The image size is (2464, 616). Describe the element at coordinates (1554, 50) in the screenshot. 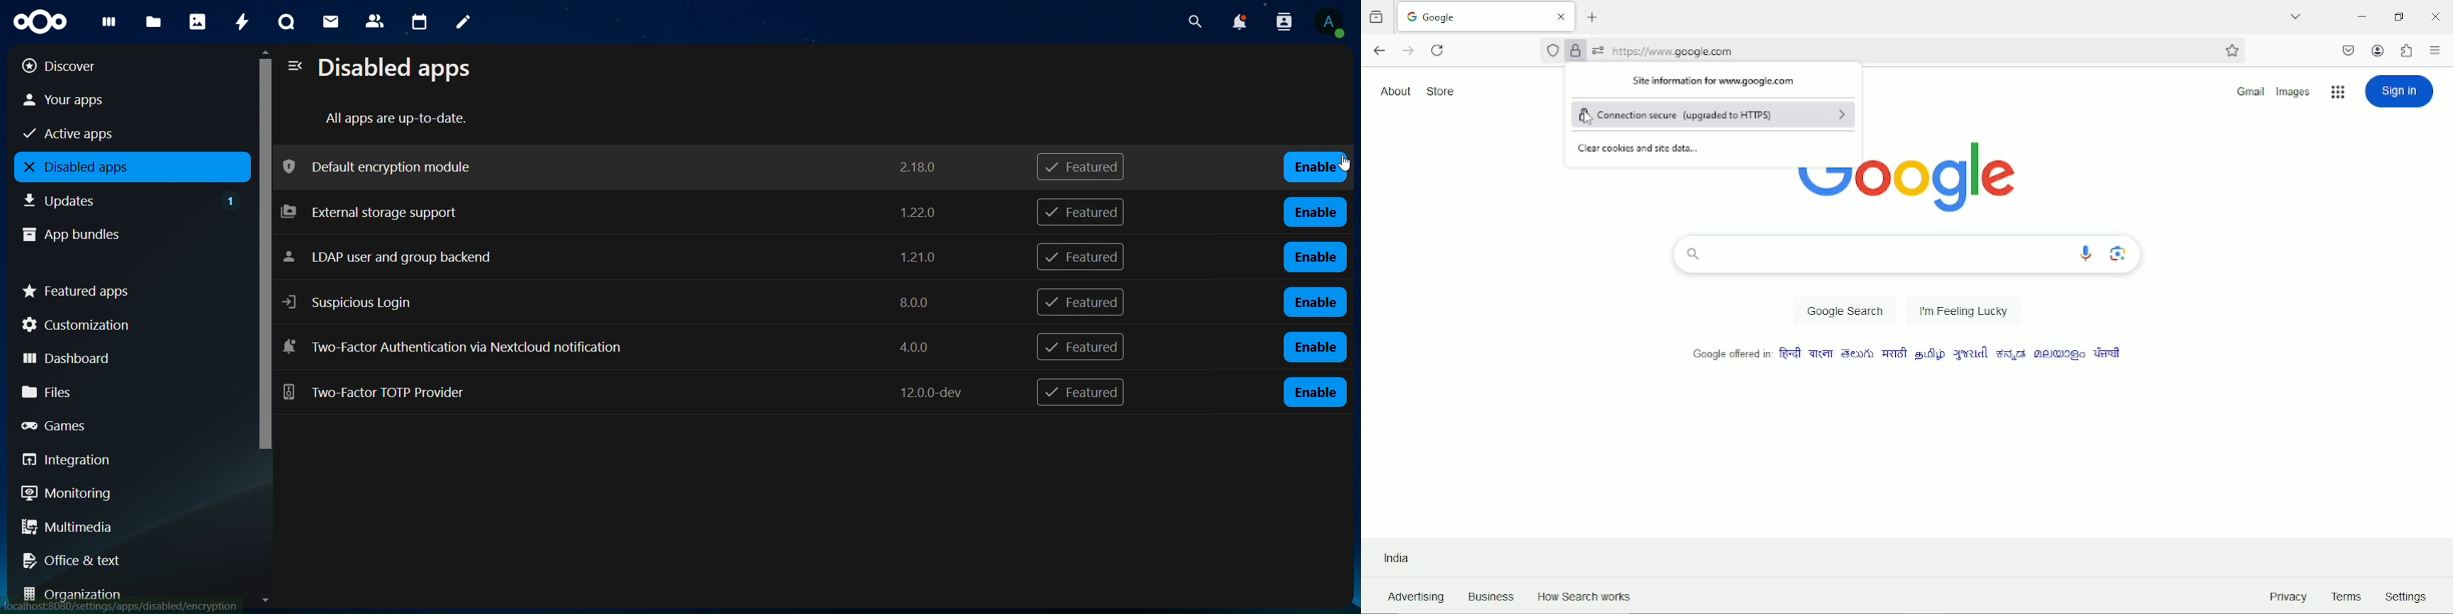

I see `No trackers known to firefox were detected on this page` at that location.